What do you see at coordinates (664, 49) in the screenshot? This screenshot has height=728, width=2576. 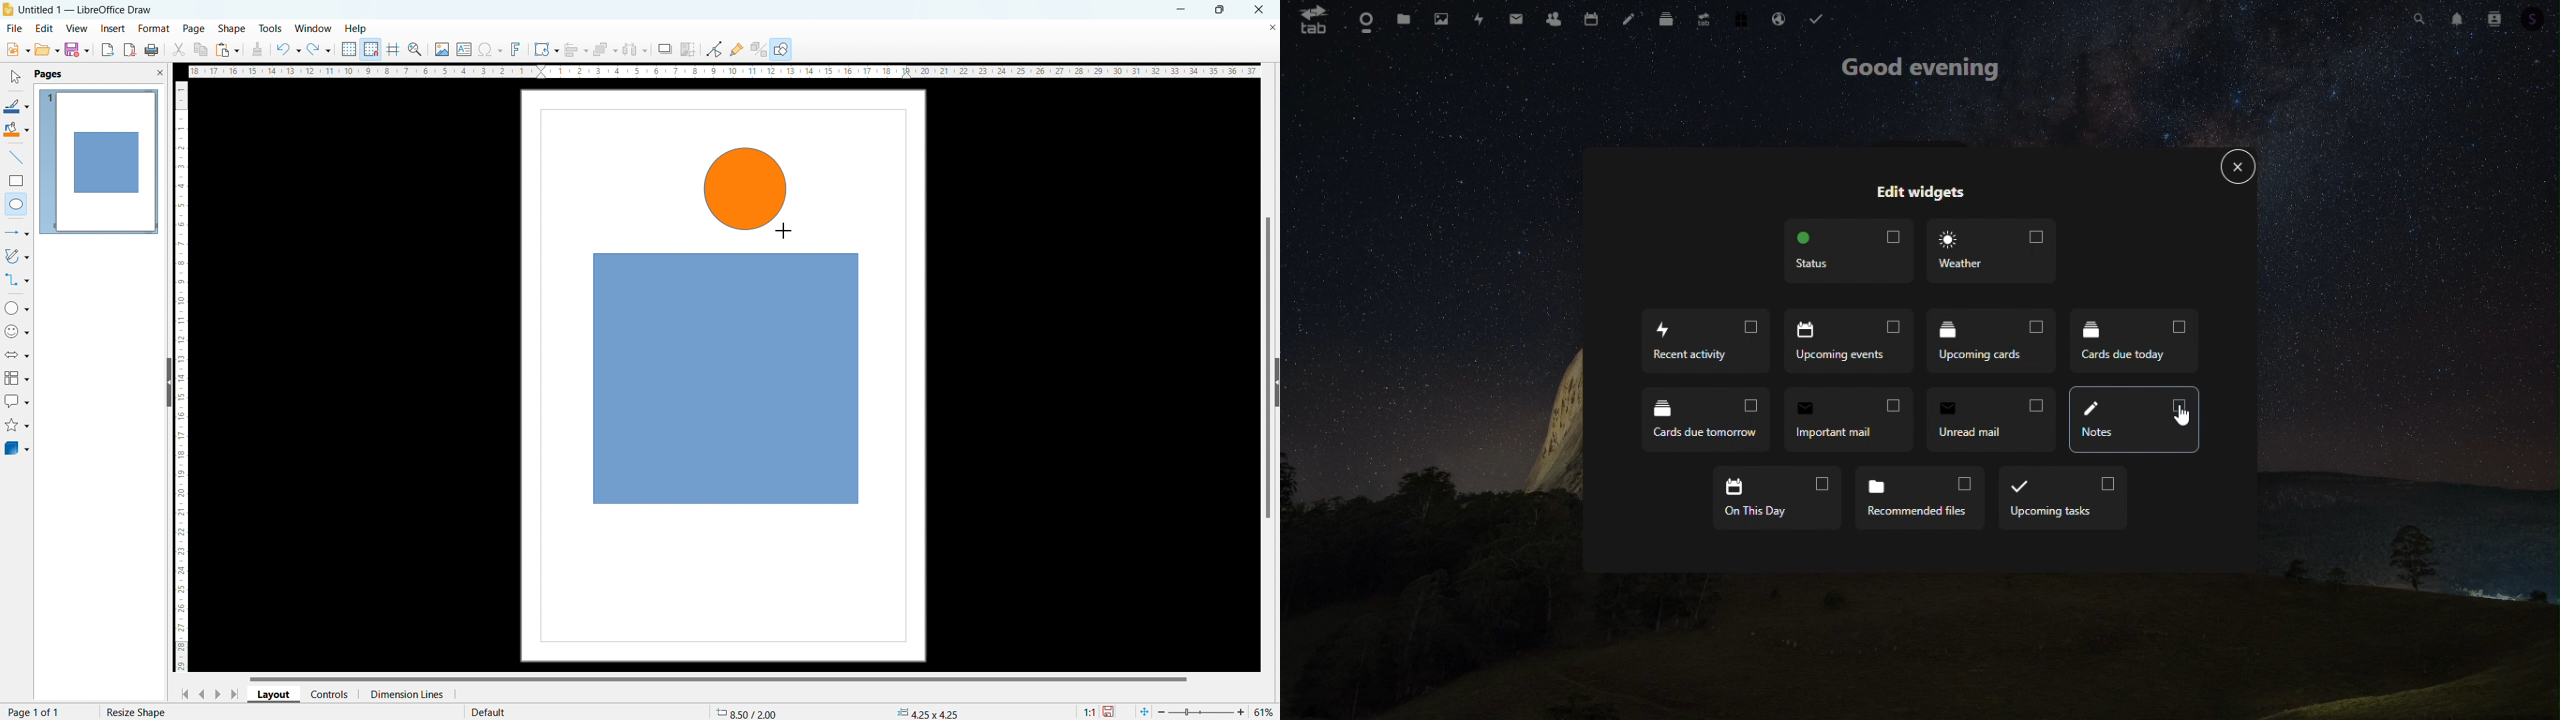 I see `shadow` at bounding box center [664, 49].